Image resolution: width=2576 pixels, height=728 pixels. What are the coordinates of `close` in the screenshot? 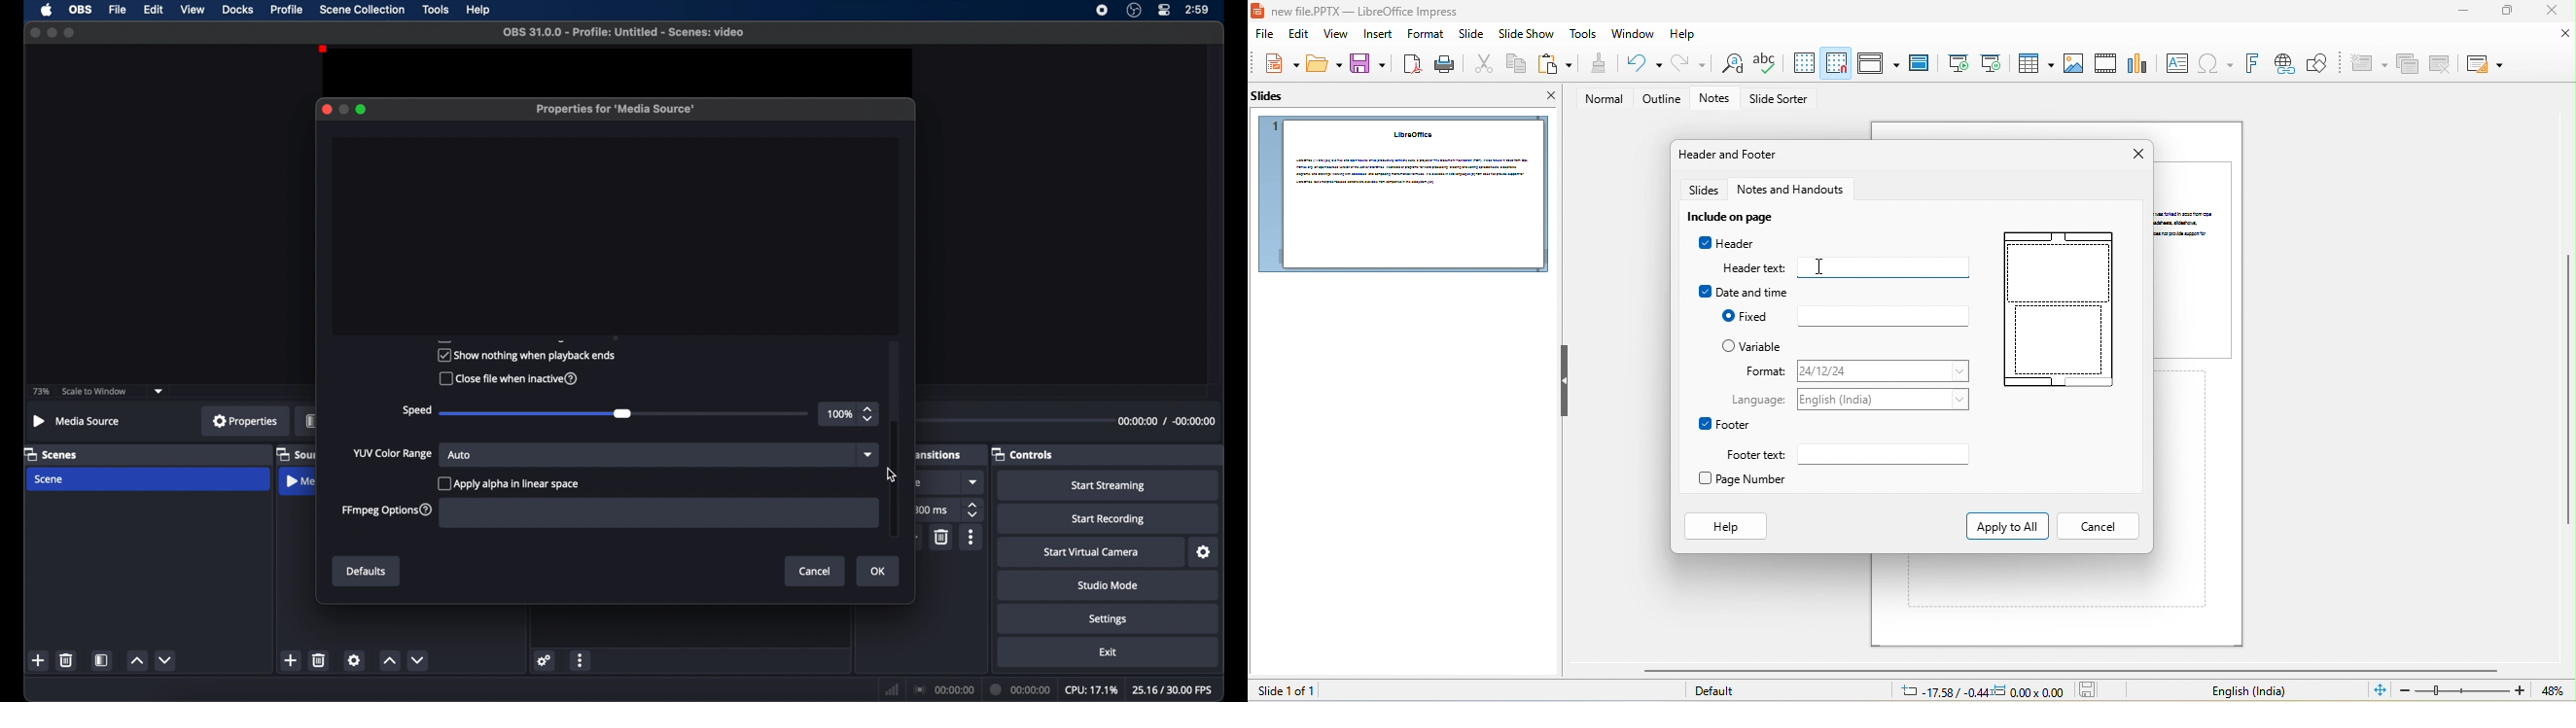 It's located at (327, 109).